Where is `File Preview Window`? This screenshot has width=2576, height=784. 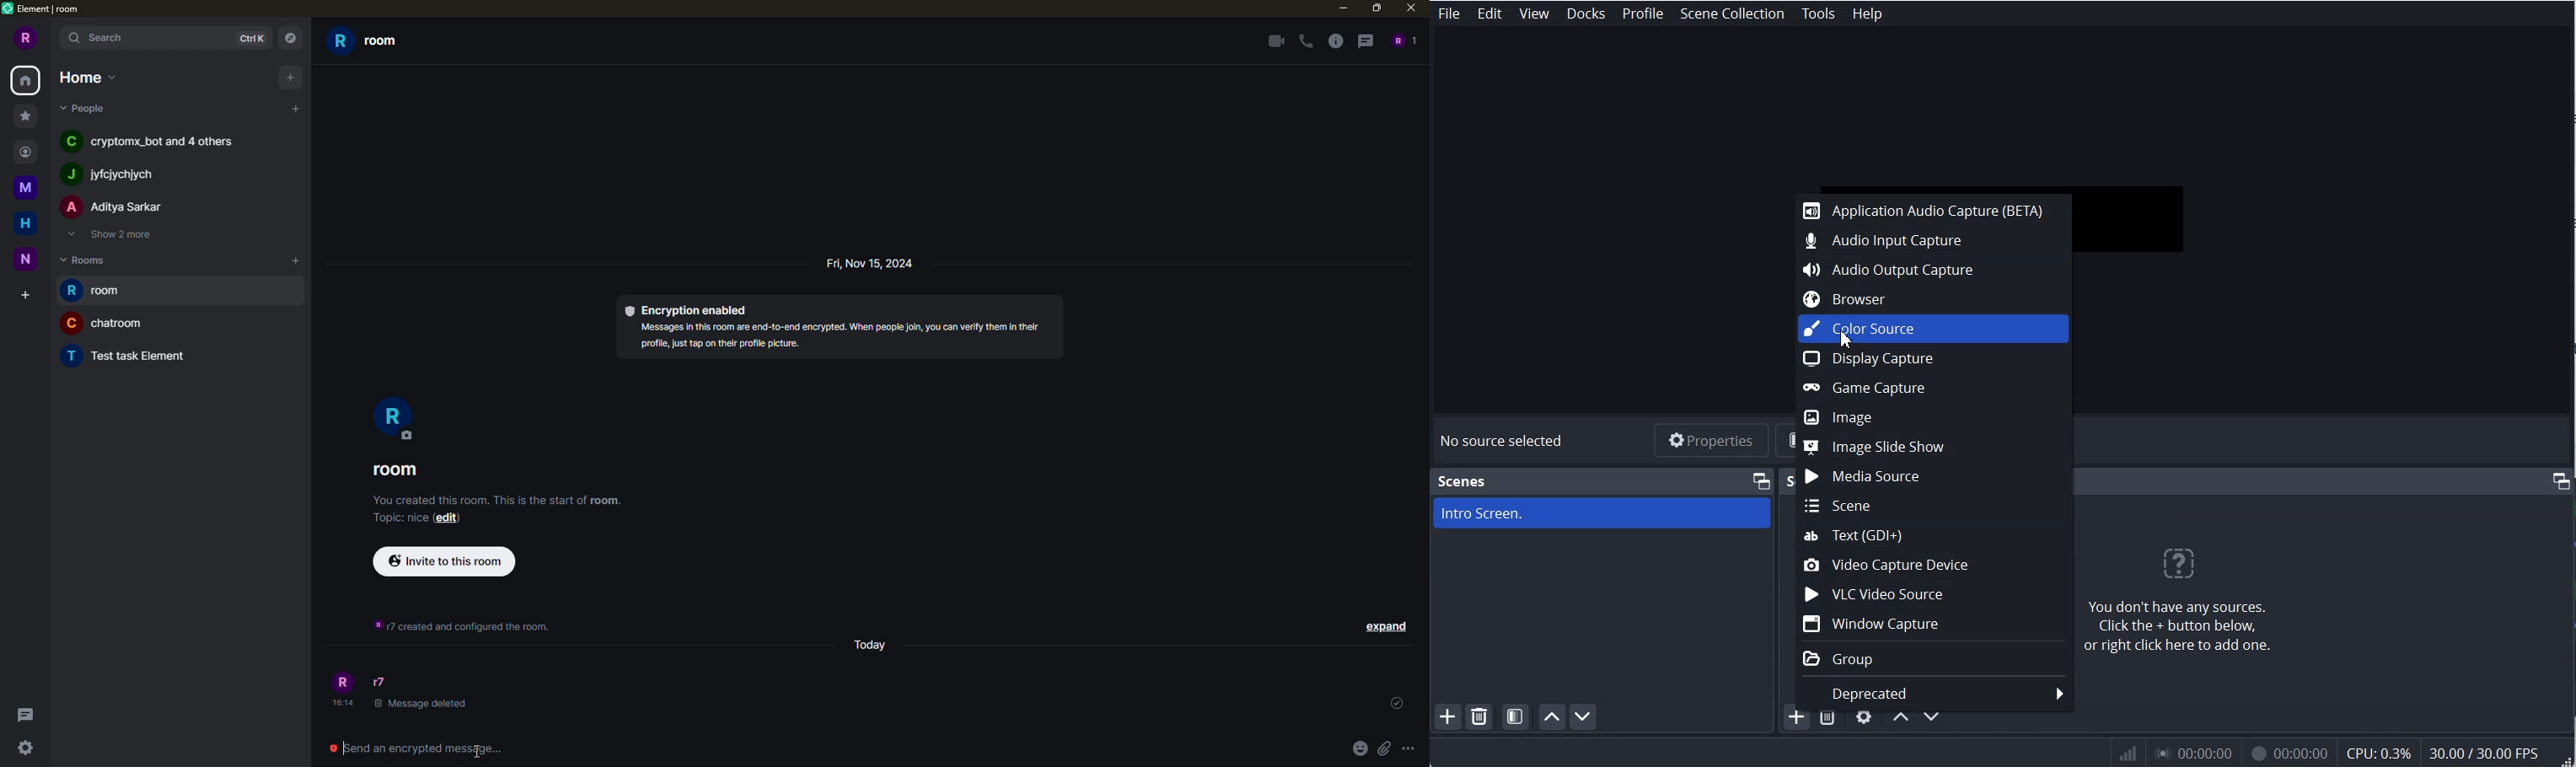 File Preview Window is located at coordinates (2141, 215).